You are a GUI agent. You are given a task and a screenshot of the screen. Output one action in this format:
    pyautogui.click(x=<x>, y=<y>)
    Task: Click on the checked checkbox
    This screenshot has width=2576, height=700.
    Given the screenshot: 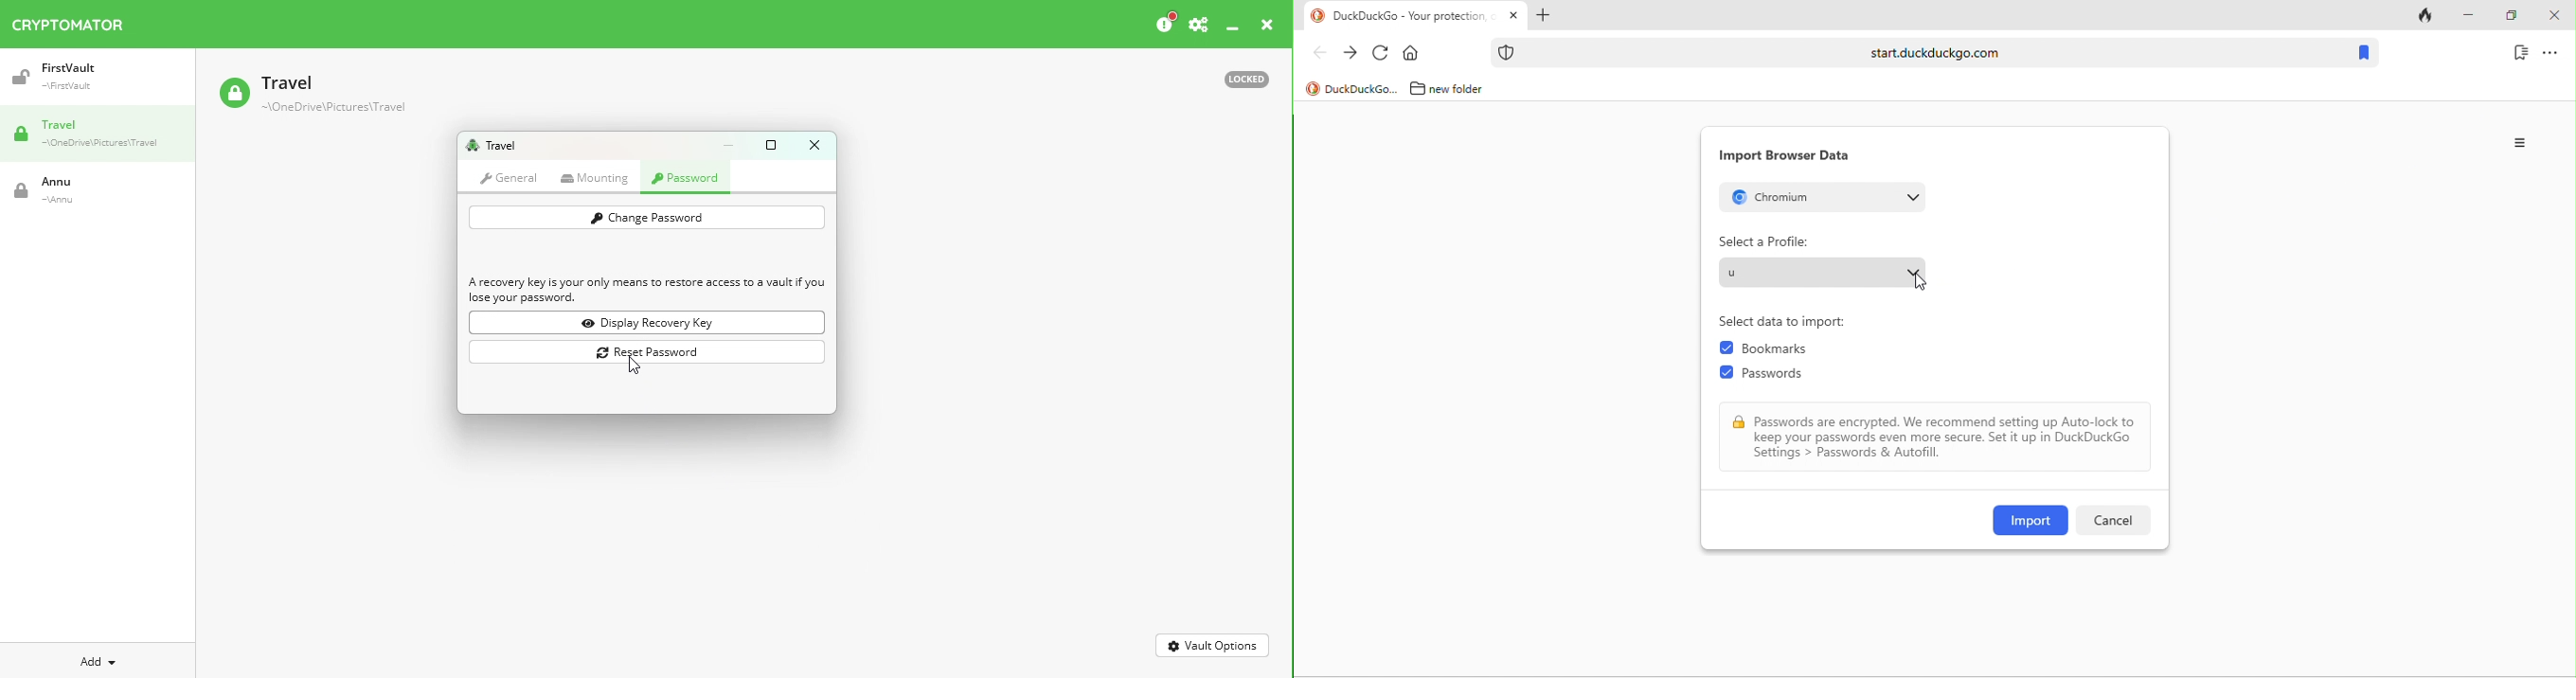 What is the action you would take?
    pyautogui.click(x=1727, y=373)
    